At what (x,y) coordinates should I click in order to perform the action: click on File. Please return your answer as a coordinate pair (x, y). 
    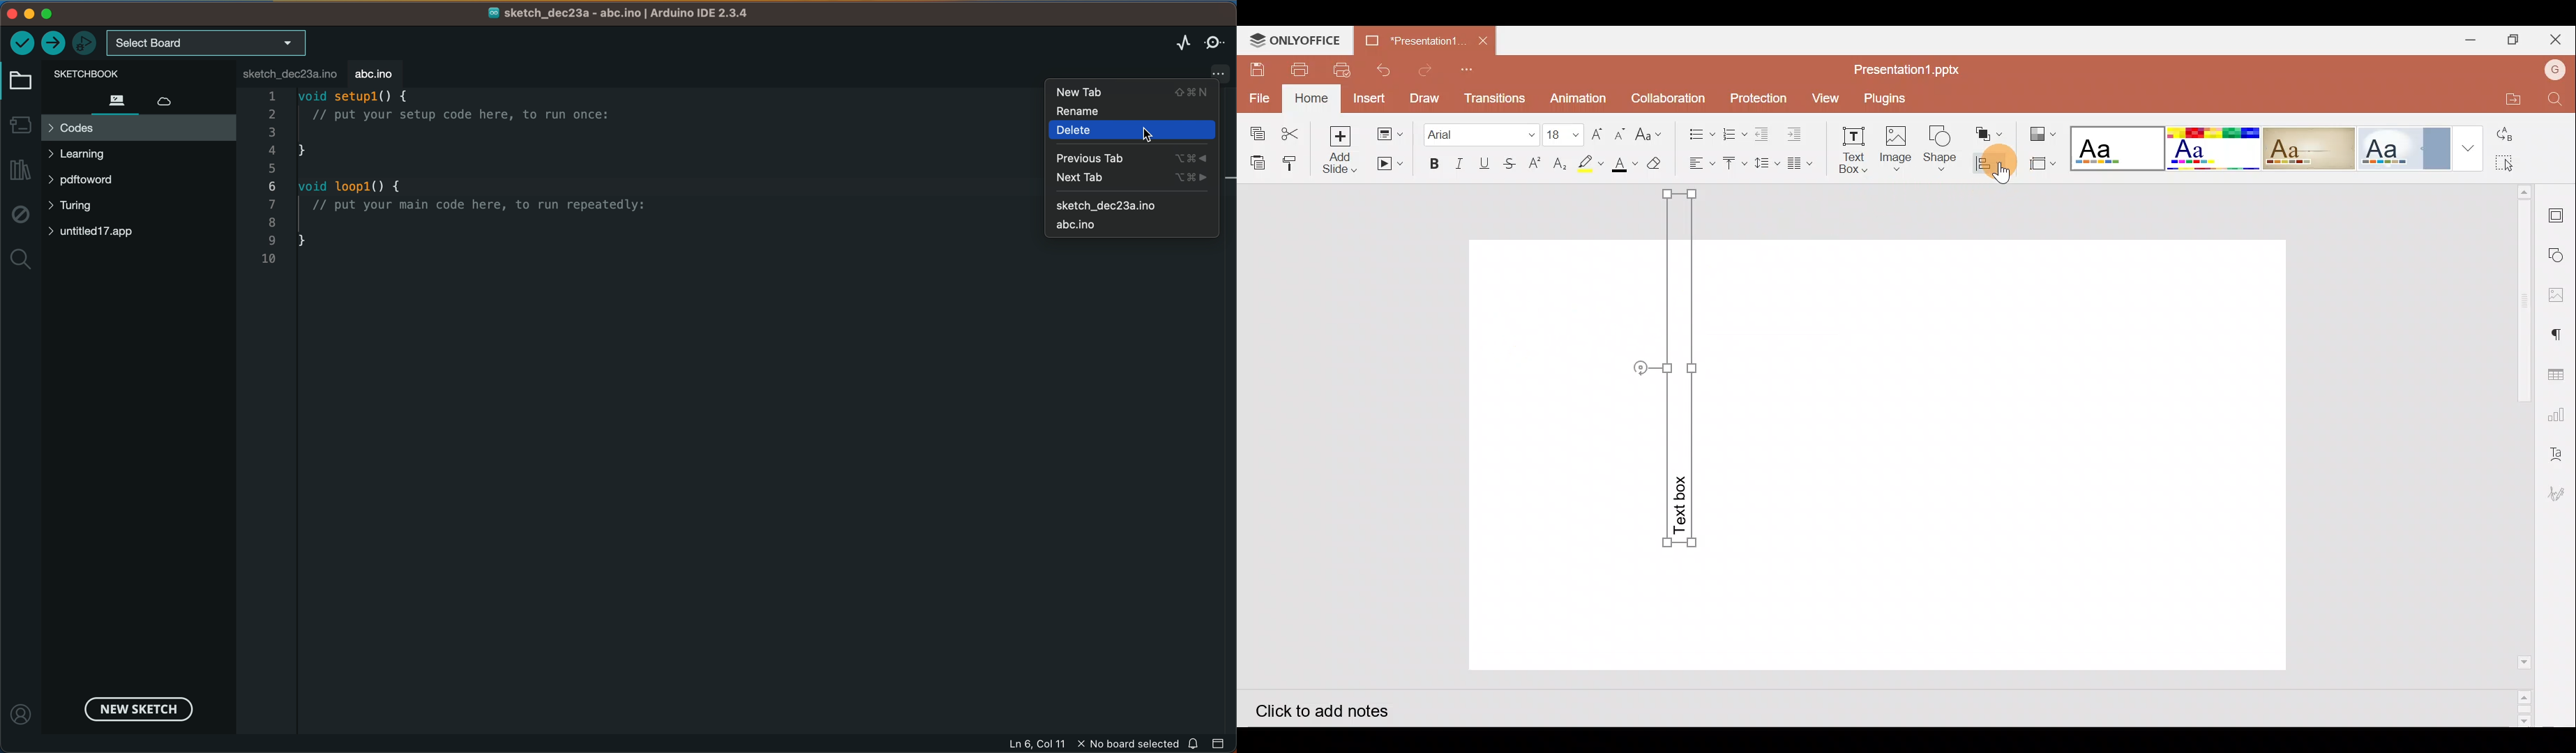
    Looking at the image, I should click on (1260, 97).